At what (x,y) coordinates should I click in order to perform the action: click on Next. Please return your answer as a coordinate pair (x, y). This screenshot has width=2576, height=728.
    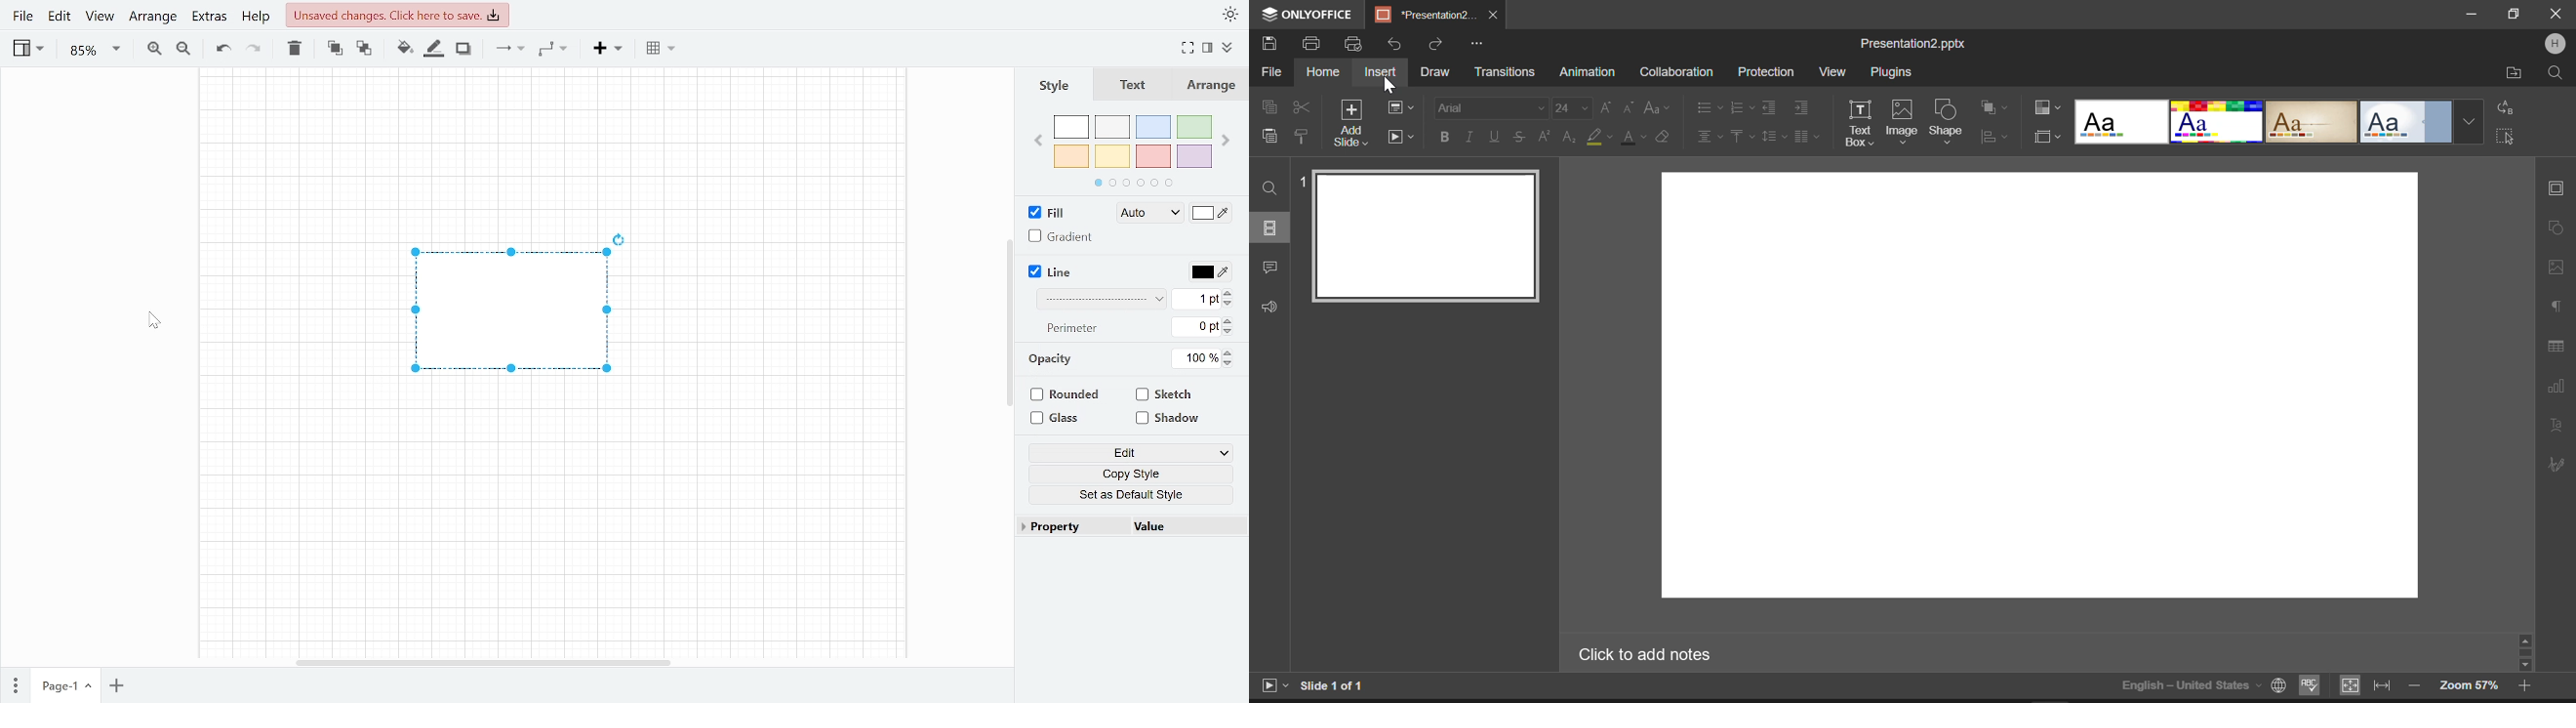
    Looking at the image, I should click on (1228, 138).